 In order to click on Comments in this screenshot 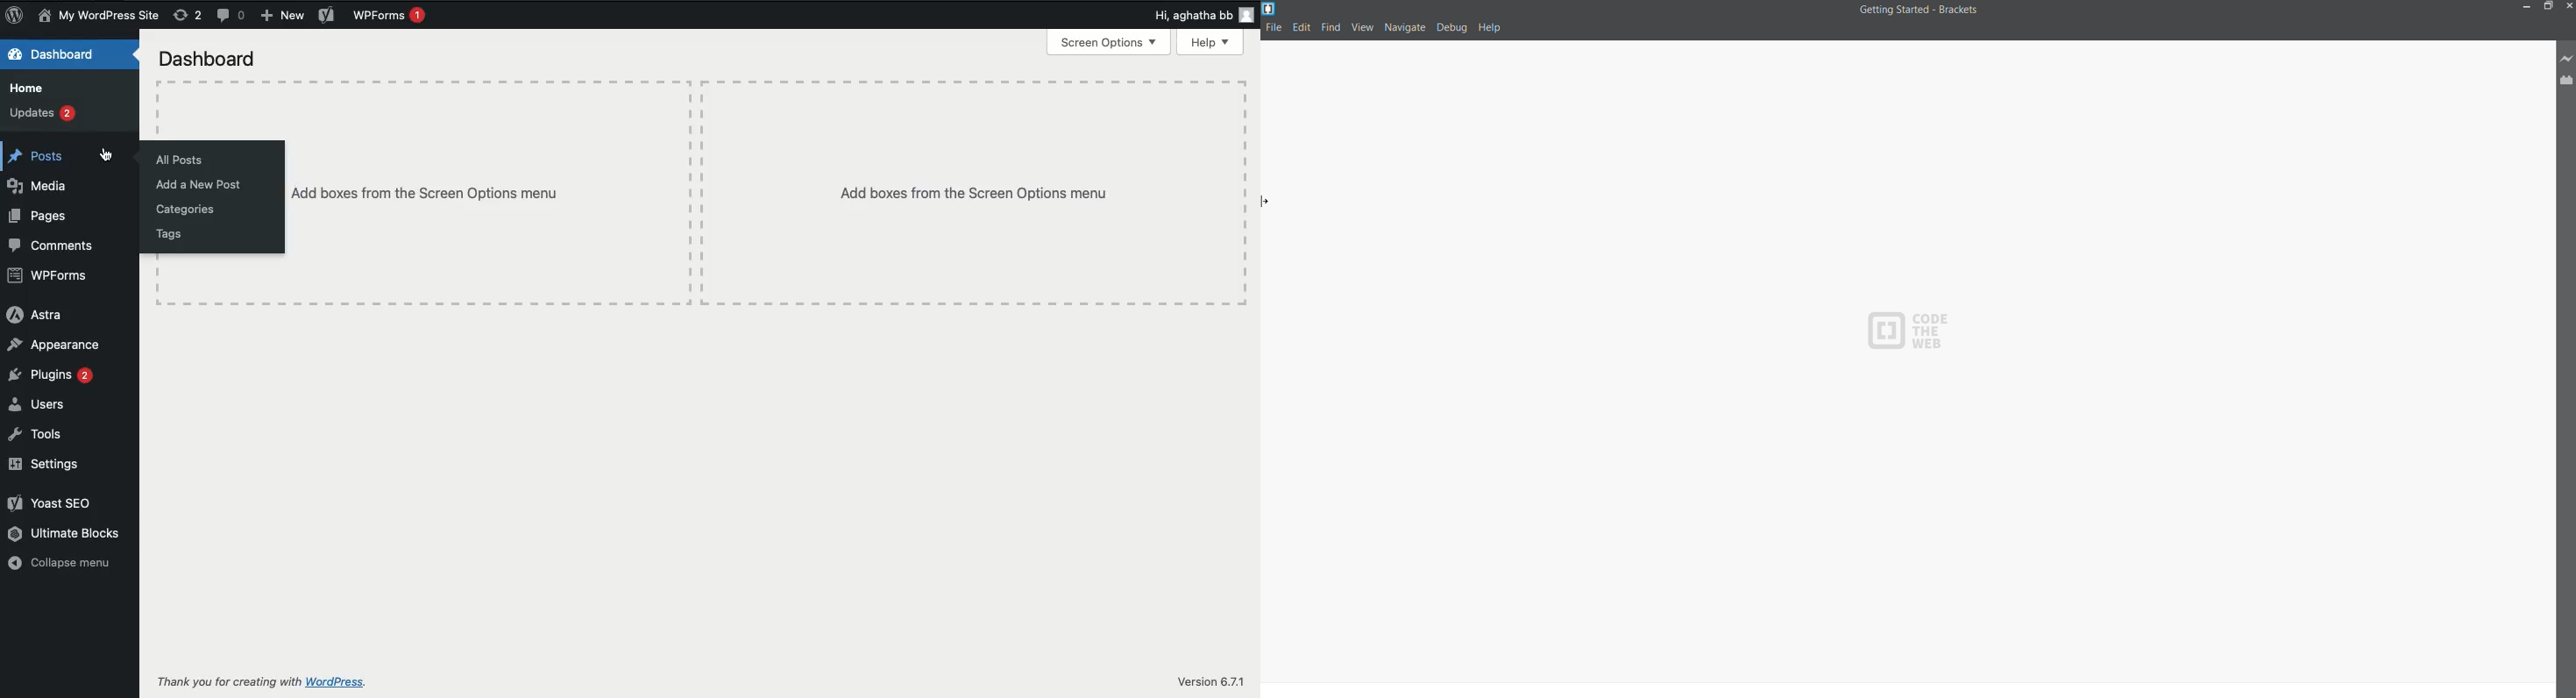, I will do `click(231, 16)`.